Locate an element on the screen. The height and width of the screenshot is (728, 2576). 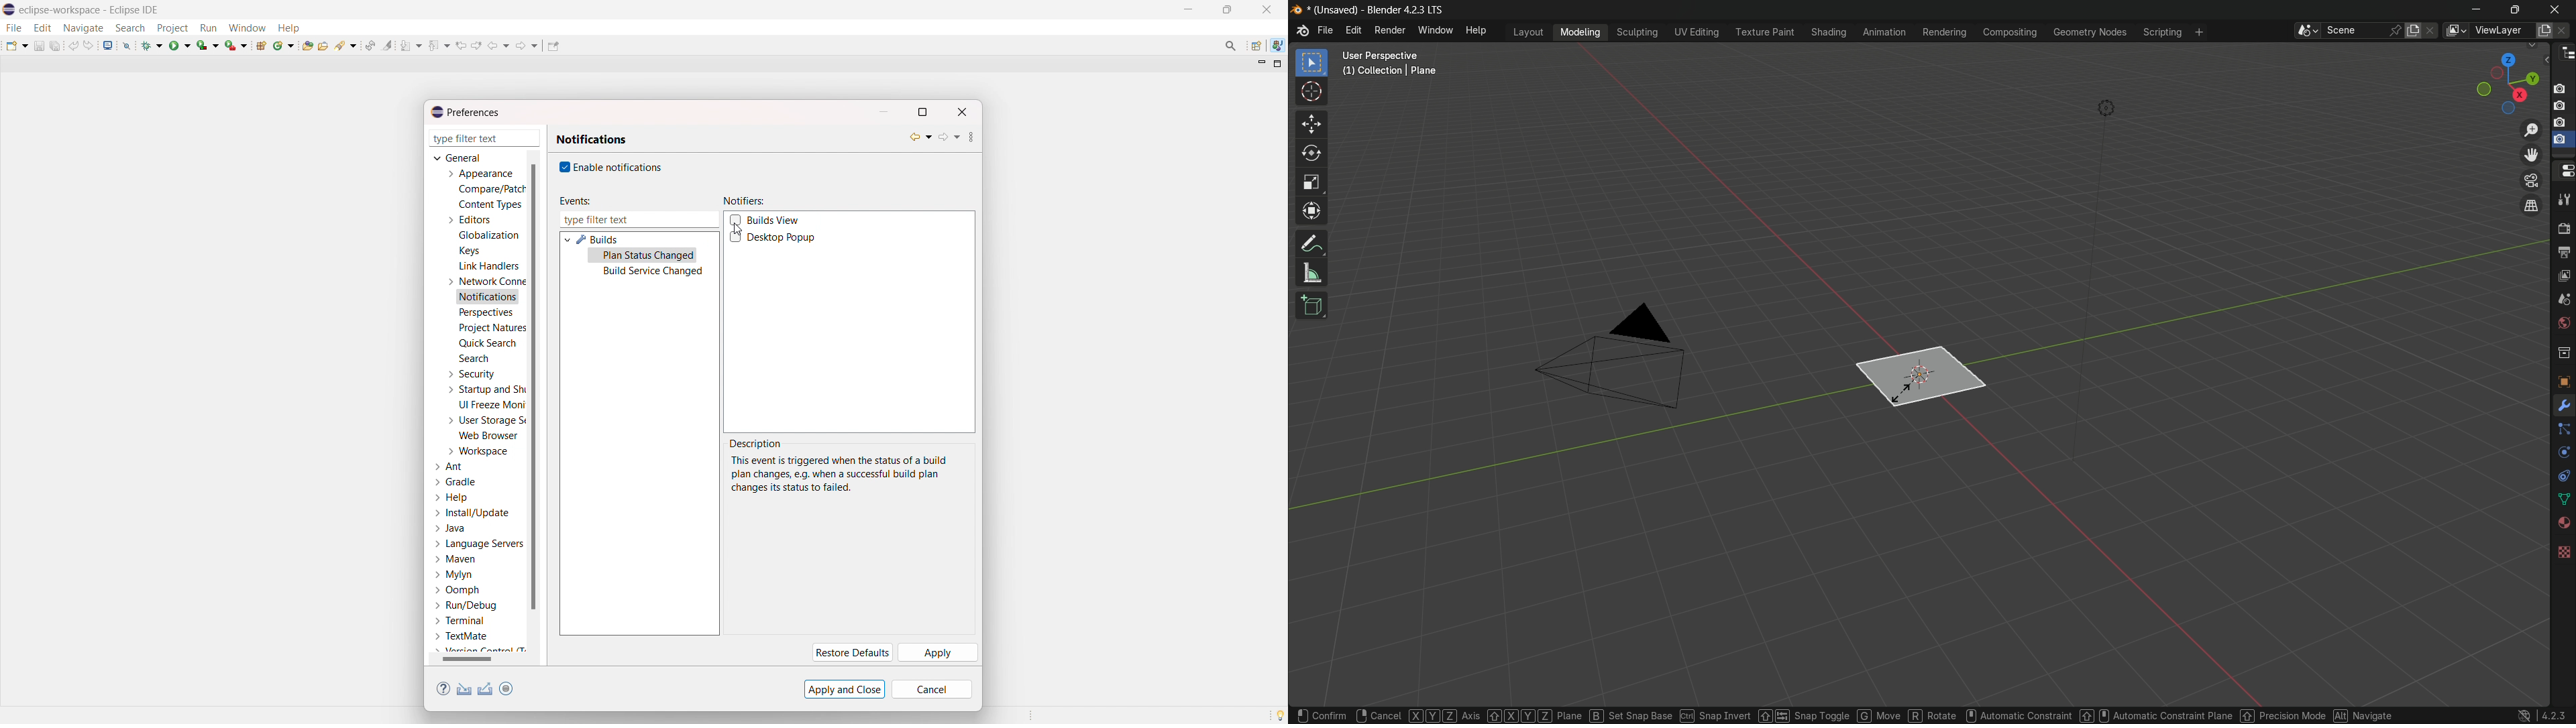
zoom in/out is located at coordinates (2530, 130).